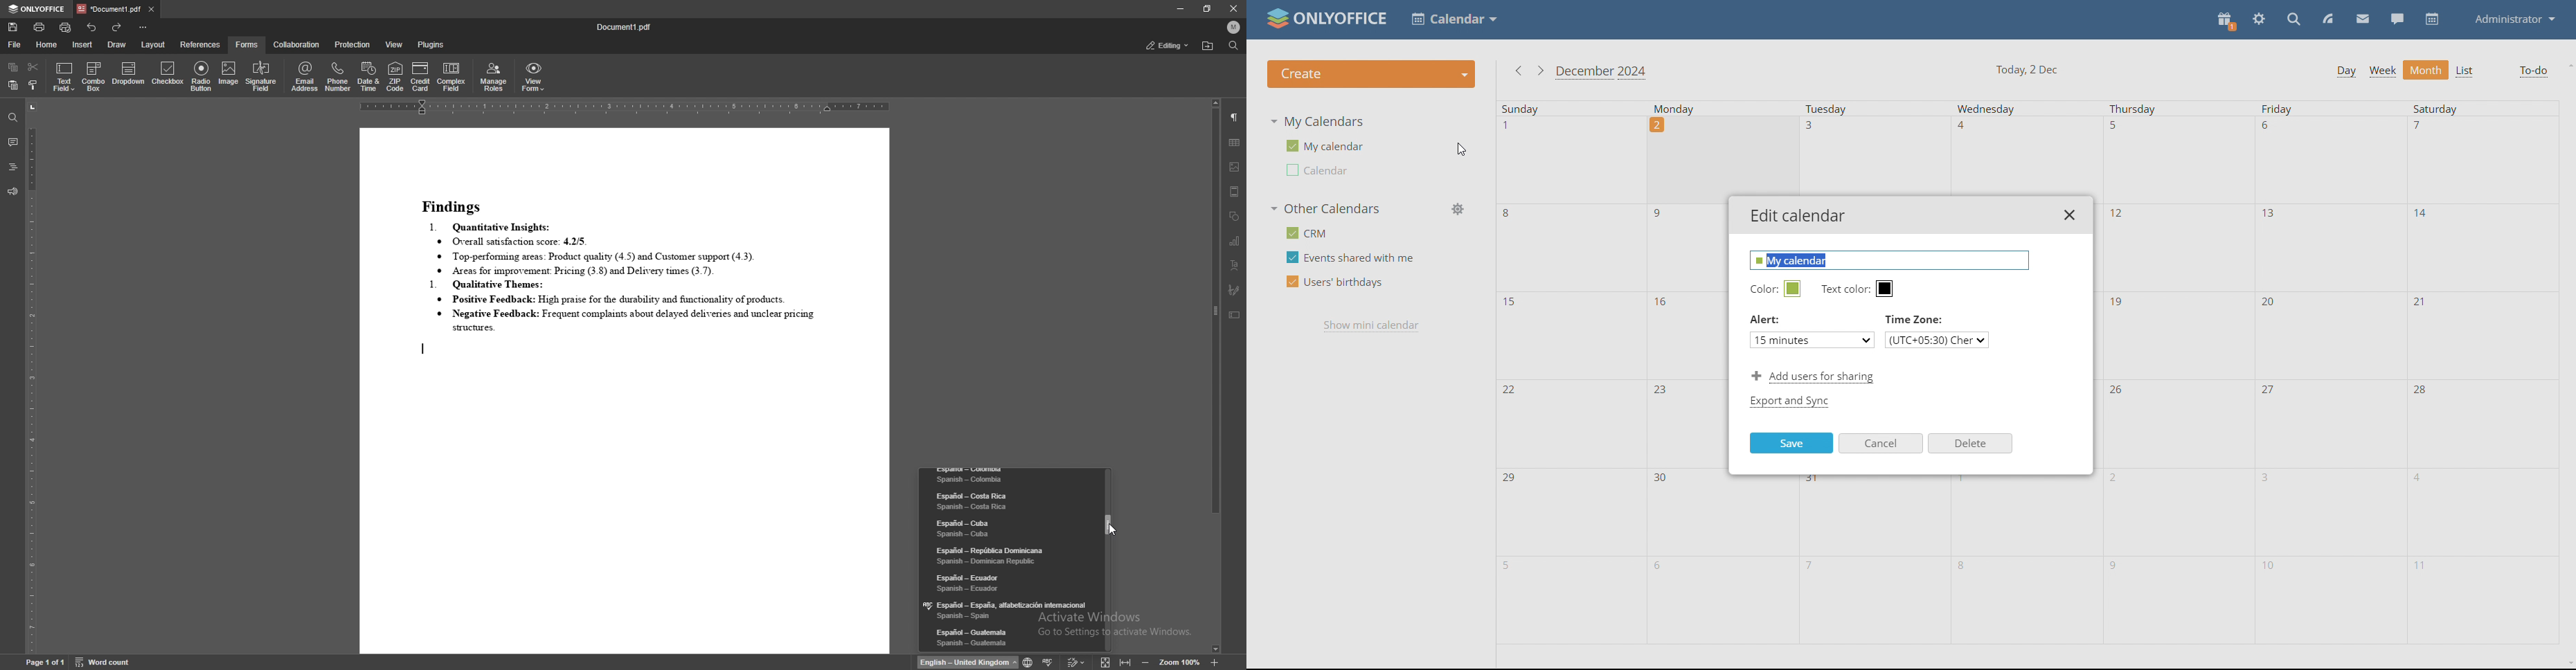  I want to click on other calendars, so click(1325, 208).